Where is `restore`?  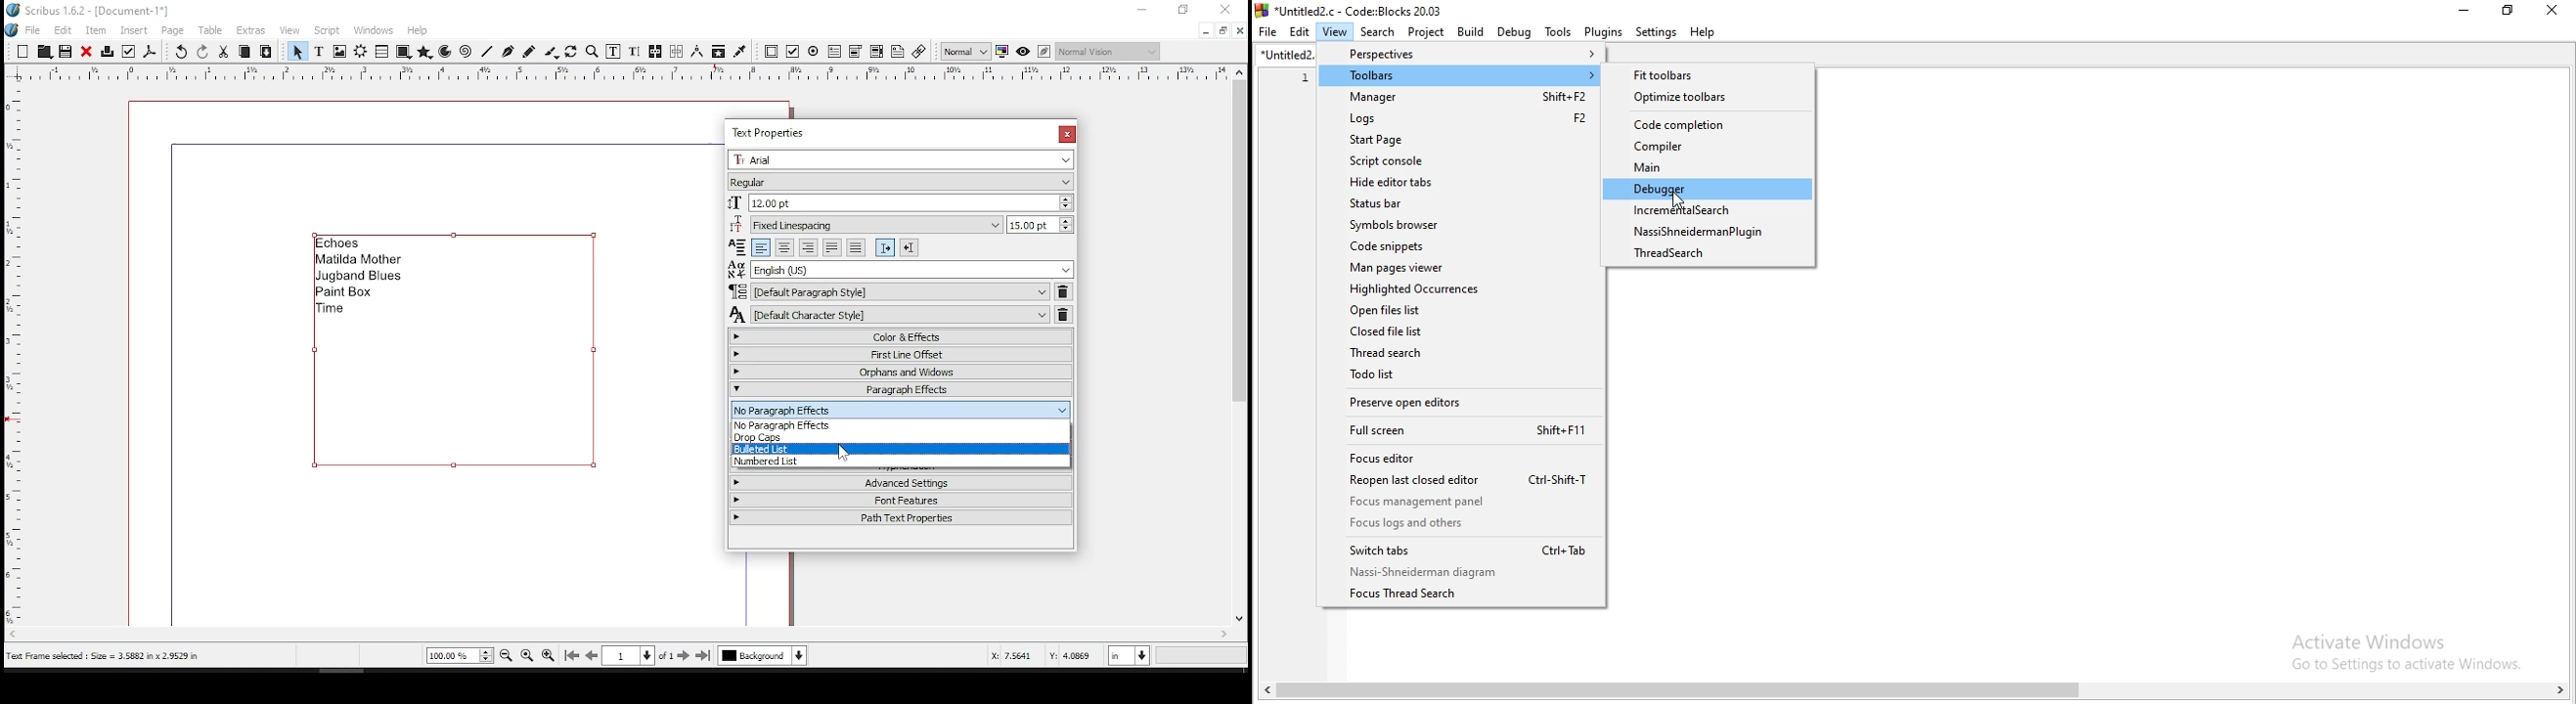
restore is located at coordinates (1184, 10).